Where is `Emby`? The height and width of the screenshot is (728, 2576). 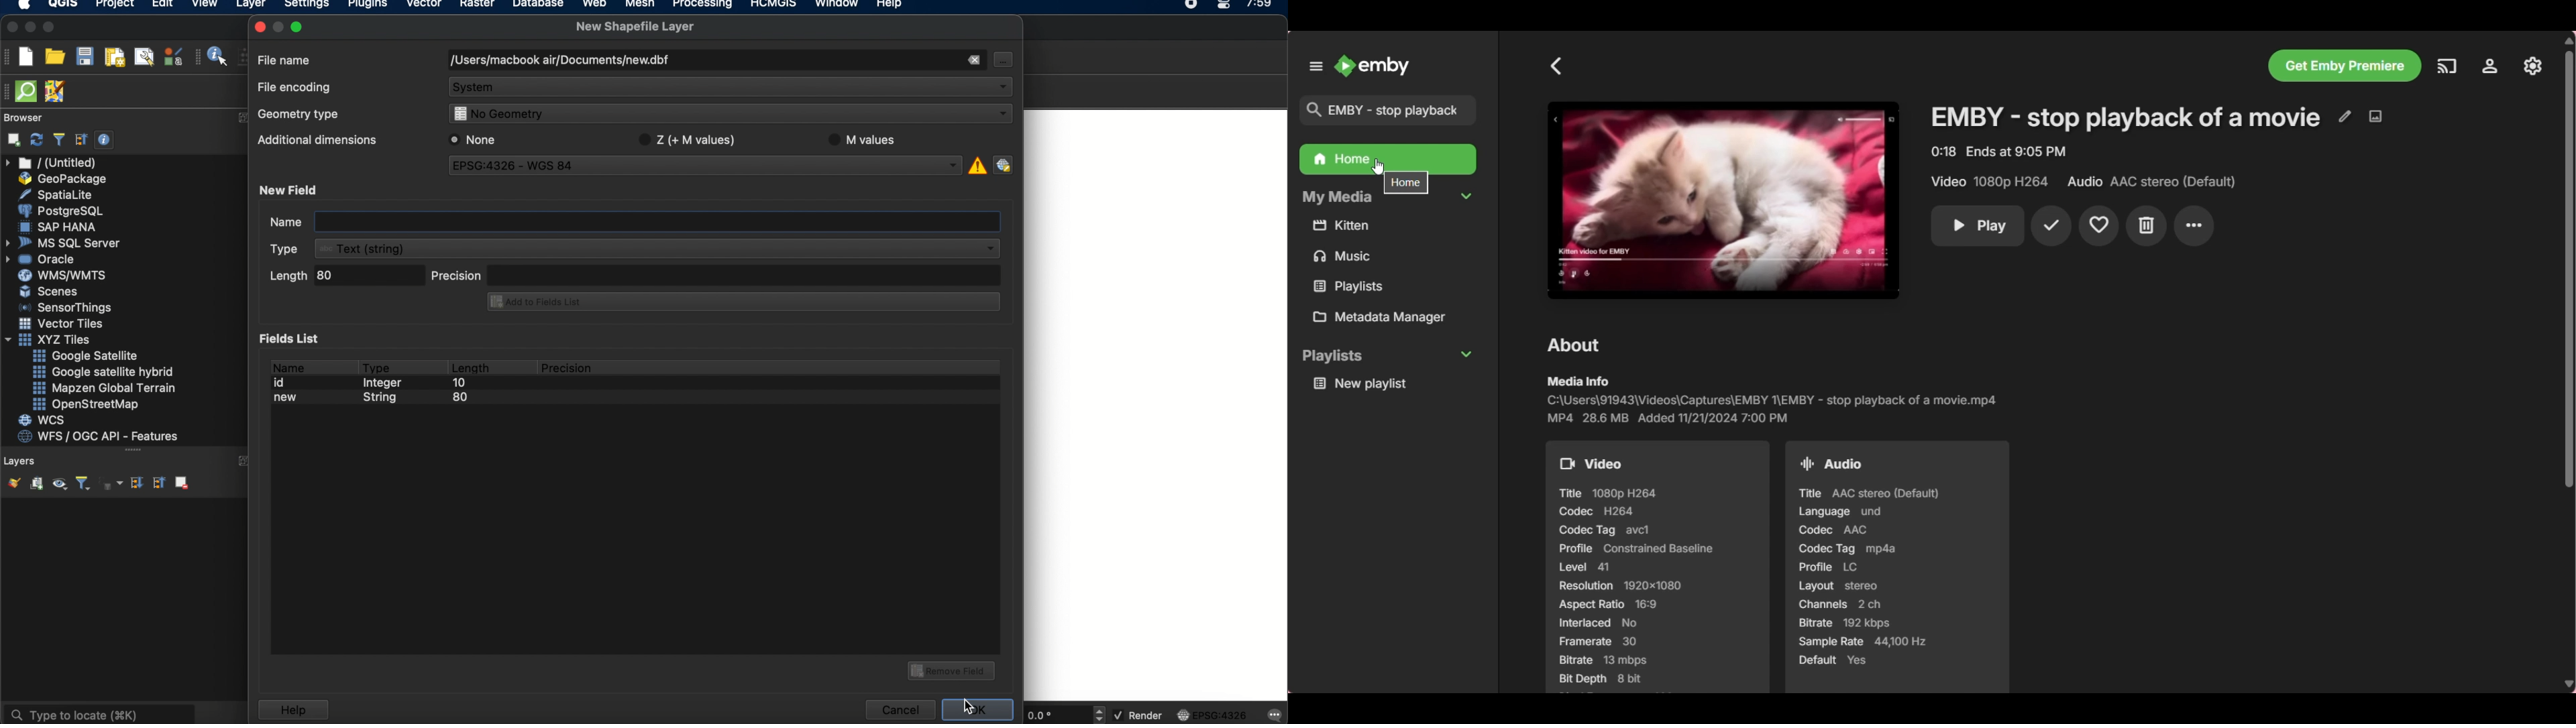 Emby is located at coordinates (1373, 66).